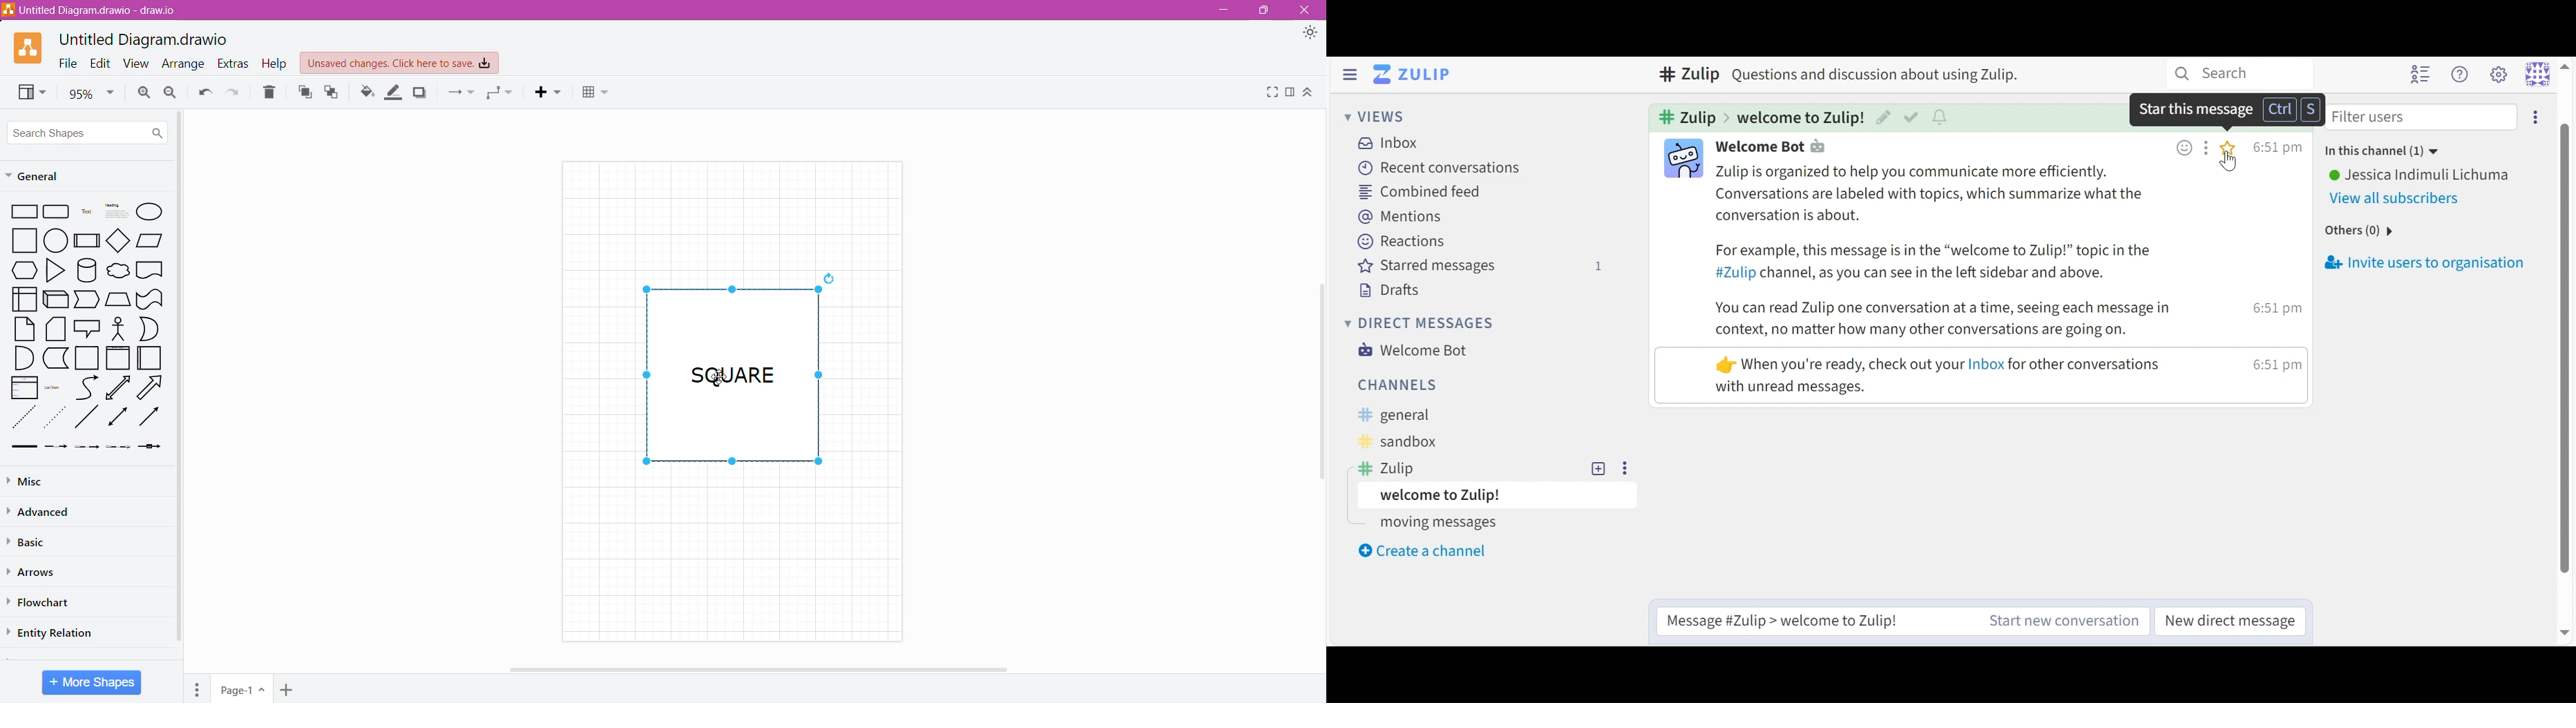 The height and width of the screenshot is (728, 2576). I want to click on Text, so click(86, 213).